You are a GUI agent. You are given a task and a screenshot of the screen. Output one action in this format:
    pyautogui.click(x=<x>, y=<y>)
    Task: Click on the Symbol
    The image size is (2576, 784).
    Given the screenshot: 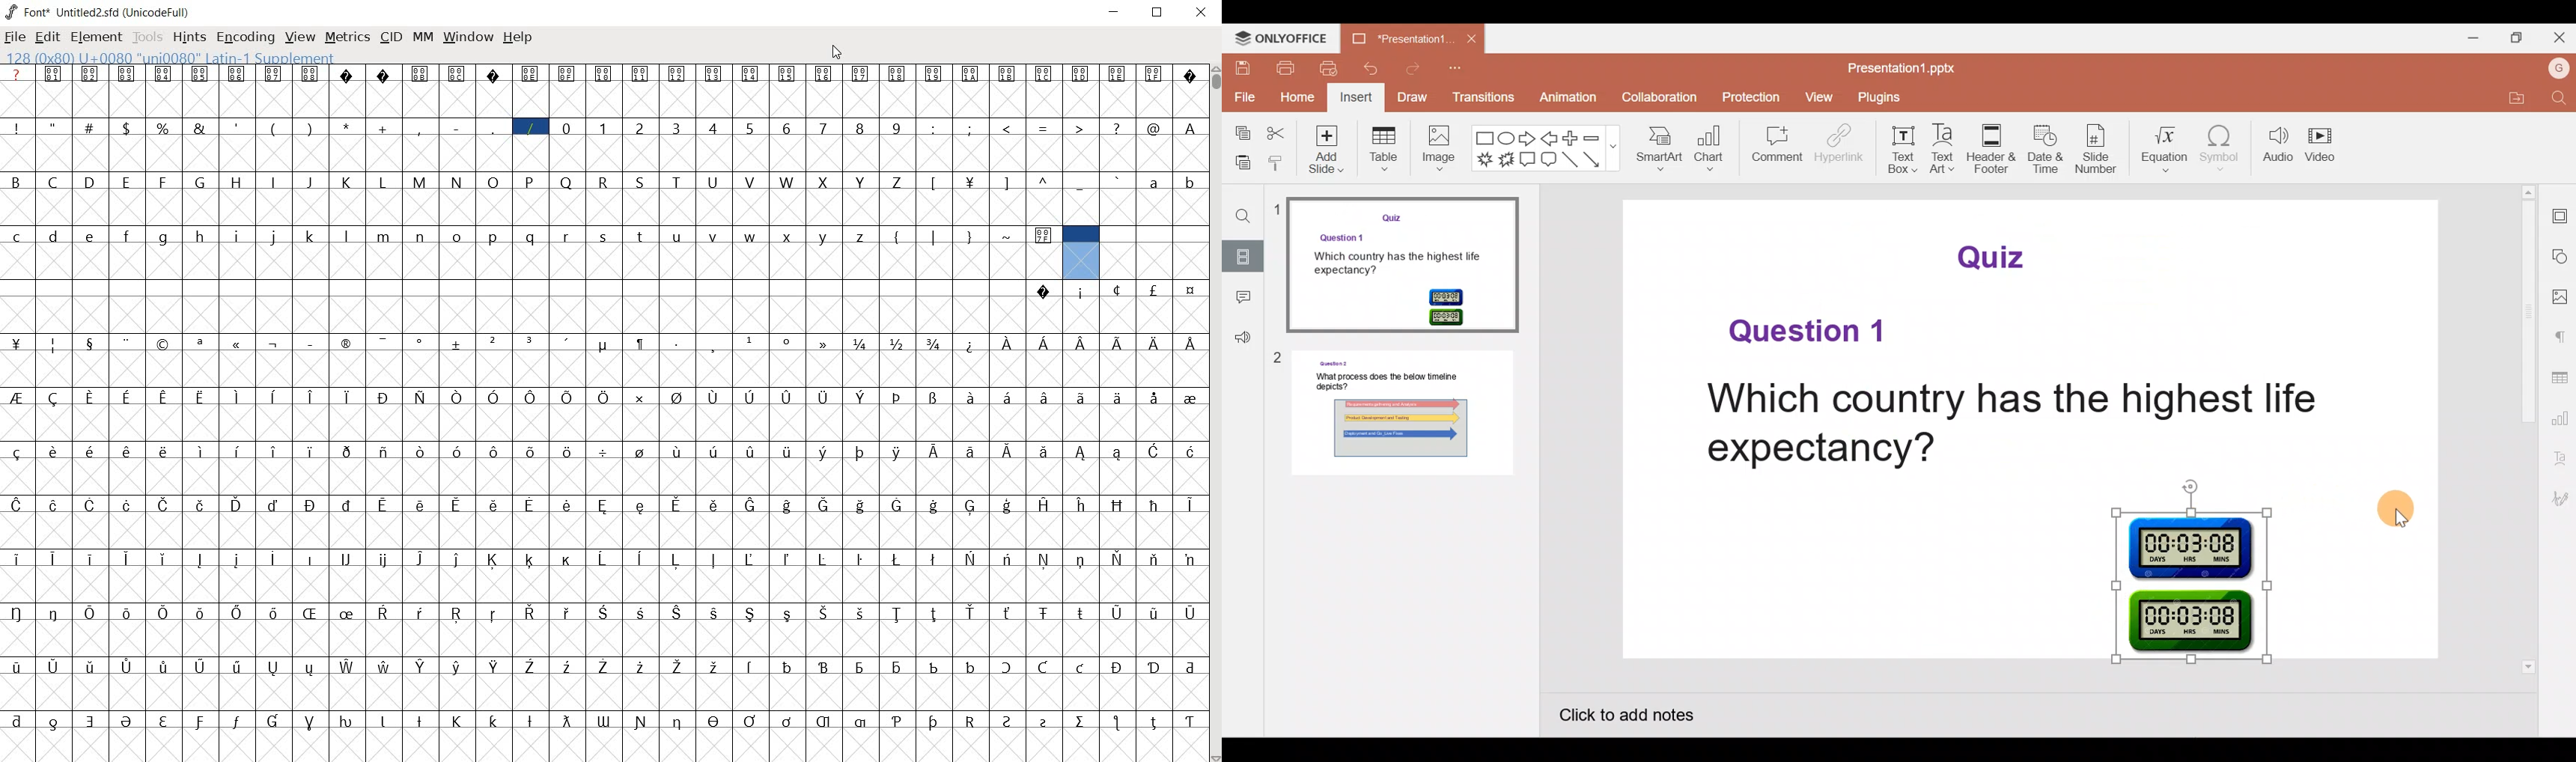 What is the action you would take?
    pyautogui.click(x=1119, y=559)
    